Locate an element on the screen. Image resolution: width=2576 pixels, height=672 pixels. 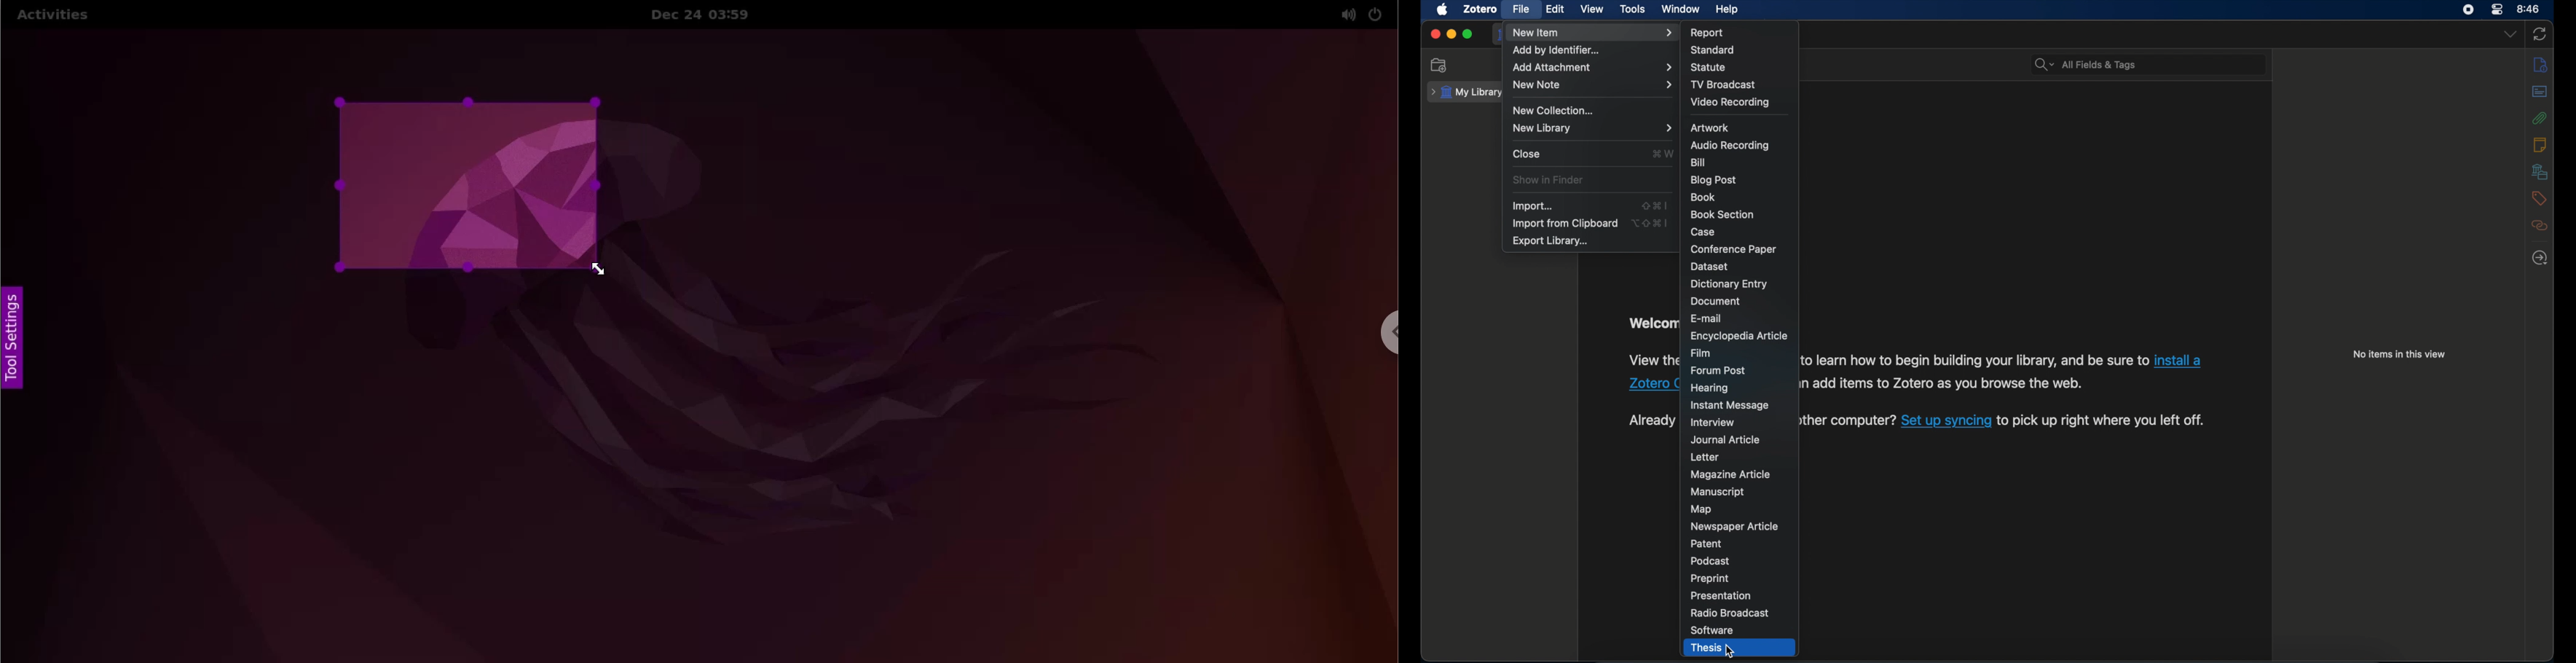
view is located at coordinates (1594, 10).